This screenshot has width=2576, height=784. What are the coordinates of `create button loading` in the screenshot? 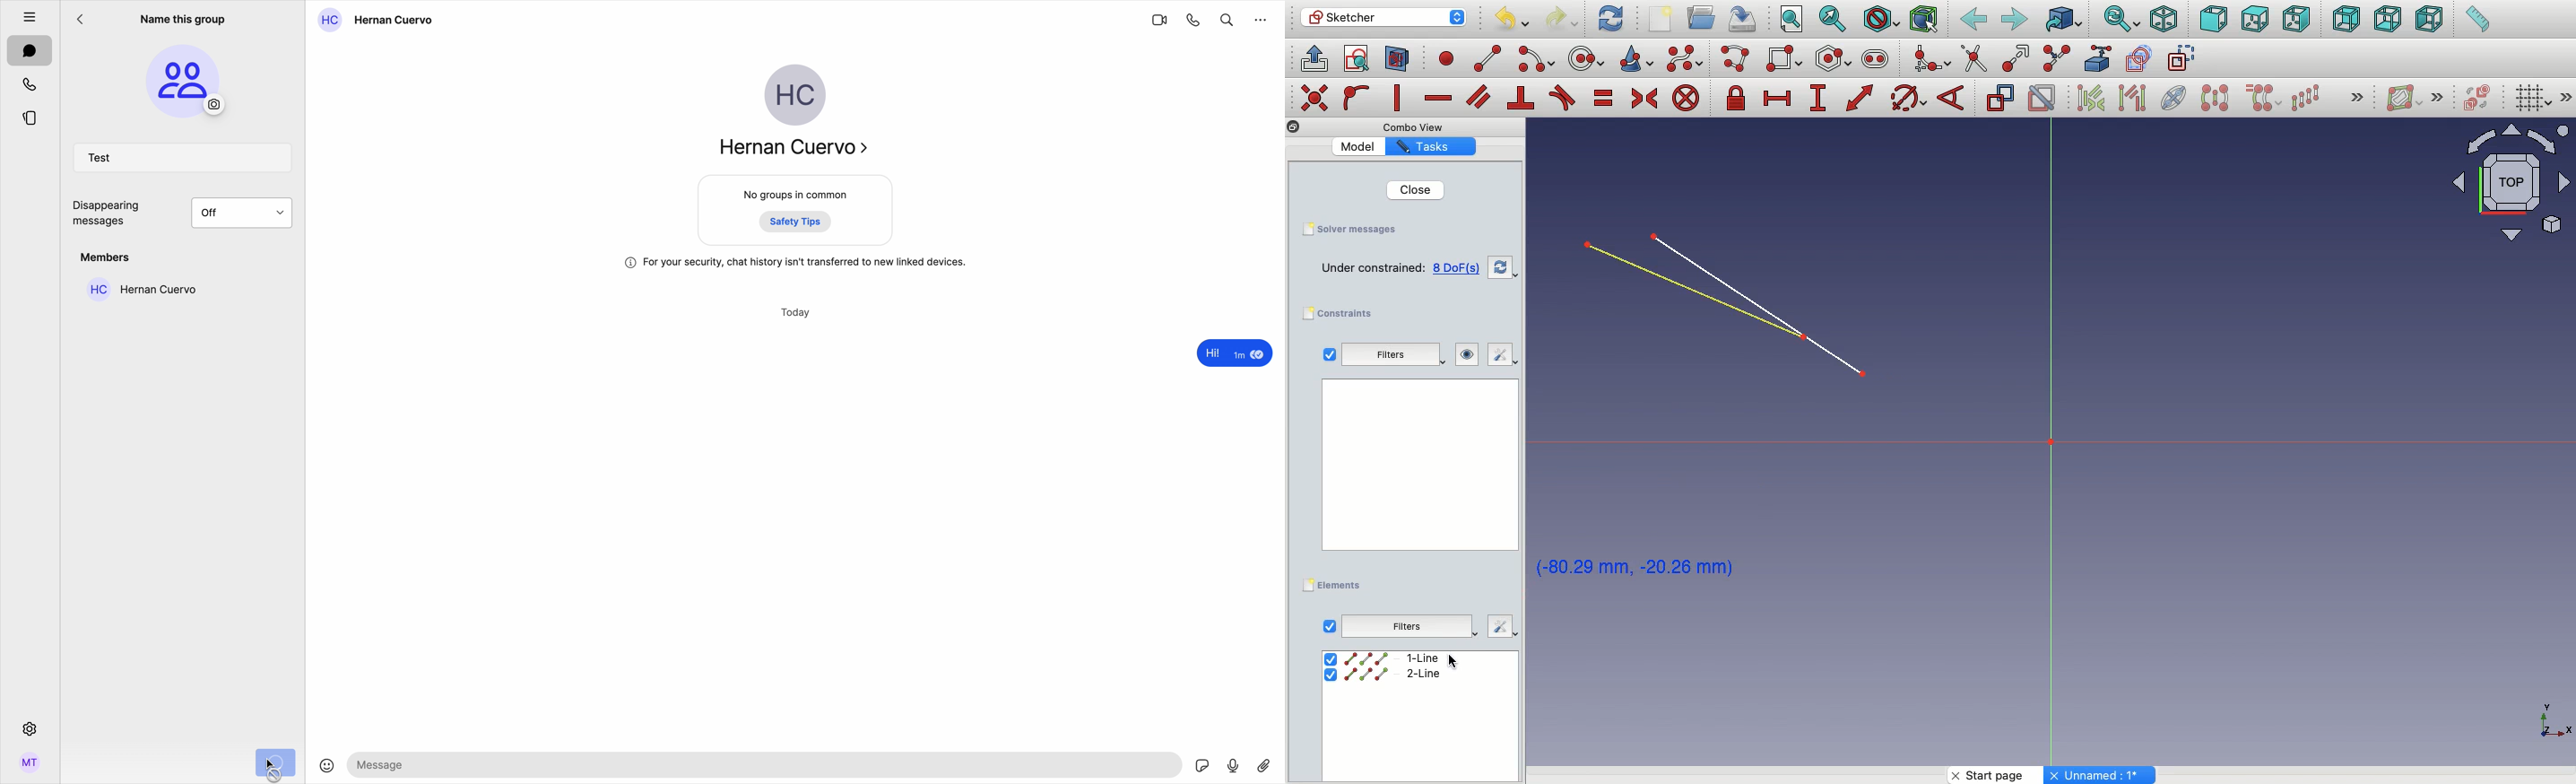 It's located at (274, 762).